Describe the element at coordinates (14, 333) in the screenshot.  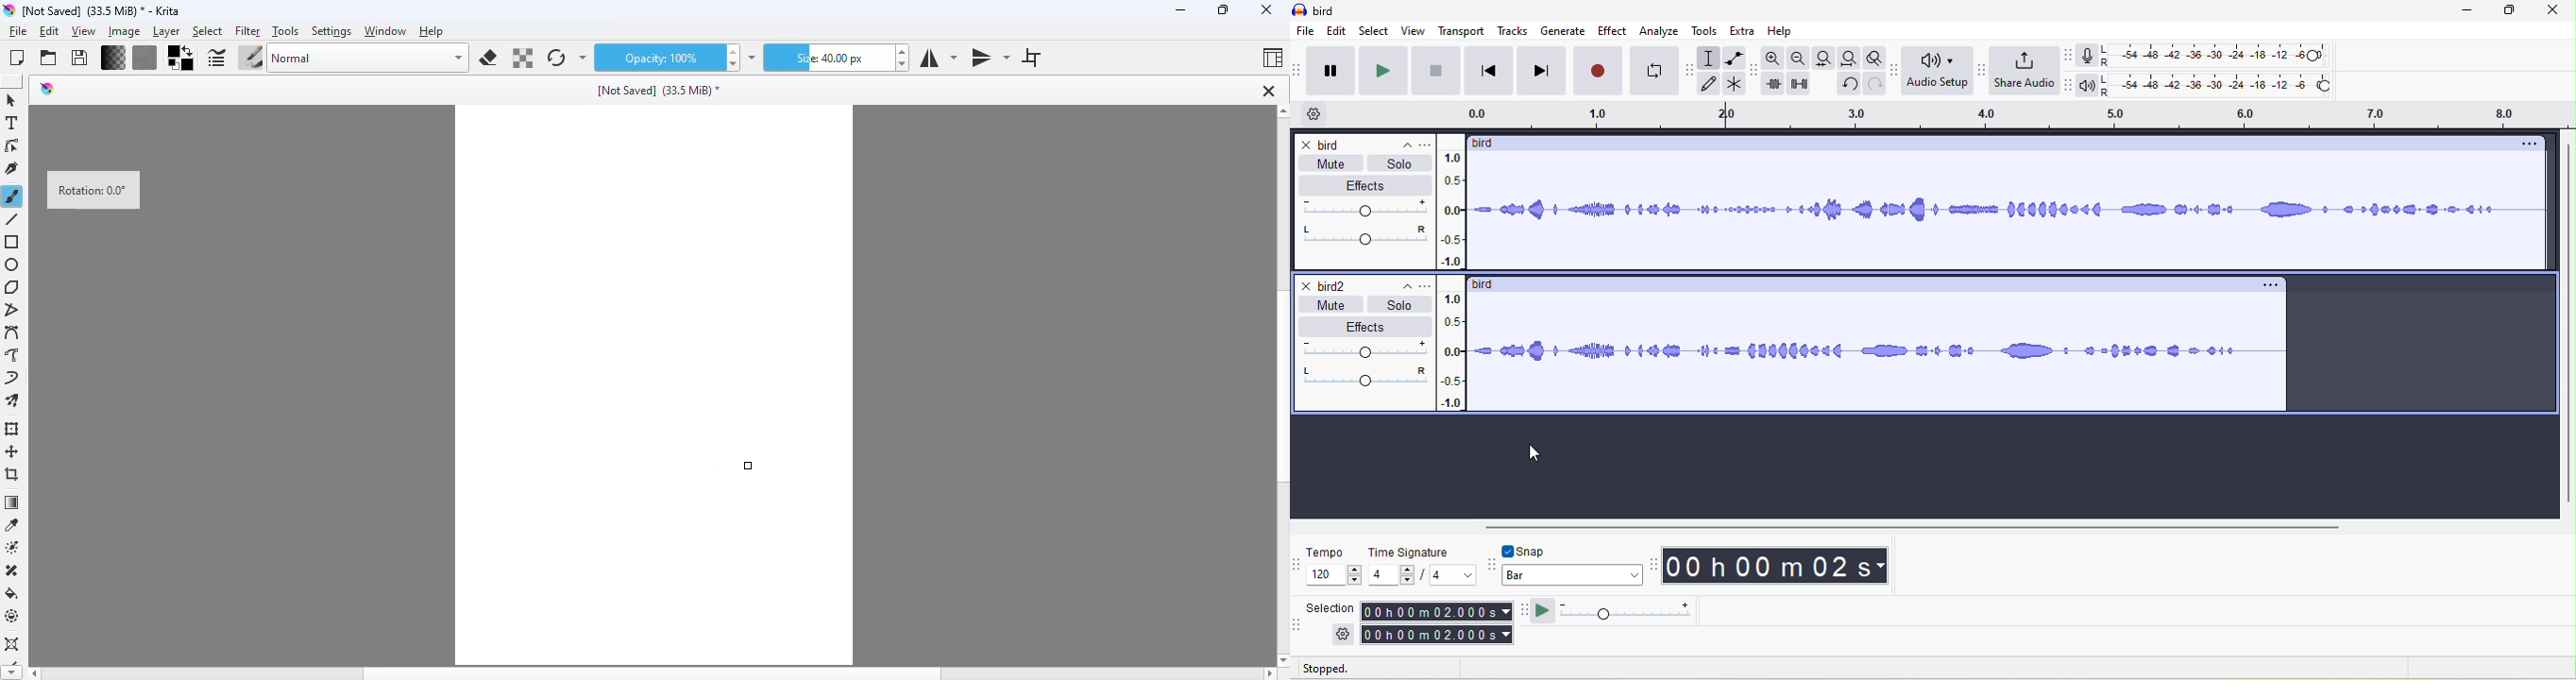
I see `bezier curve tool` at that location.